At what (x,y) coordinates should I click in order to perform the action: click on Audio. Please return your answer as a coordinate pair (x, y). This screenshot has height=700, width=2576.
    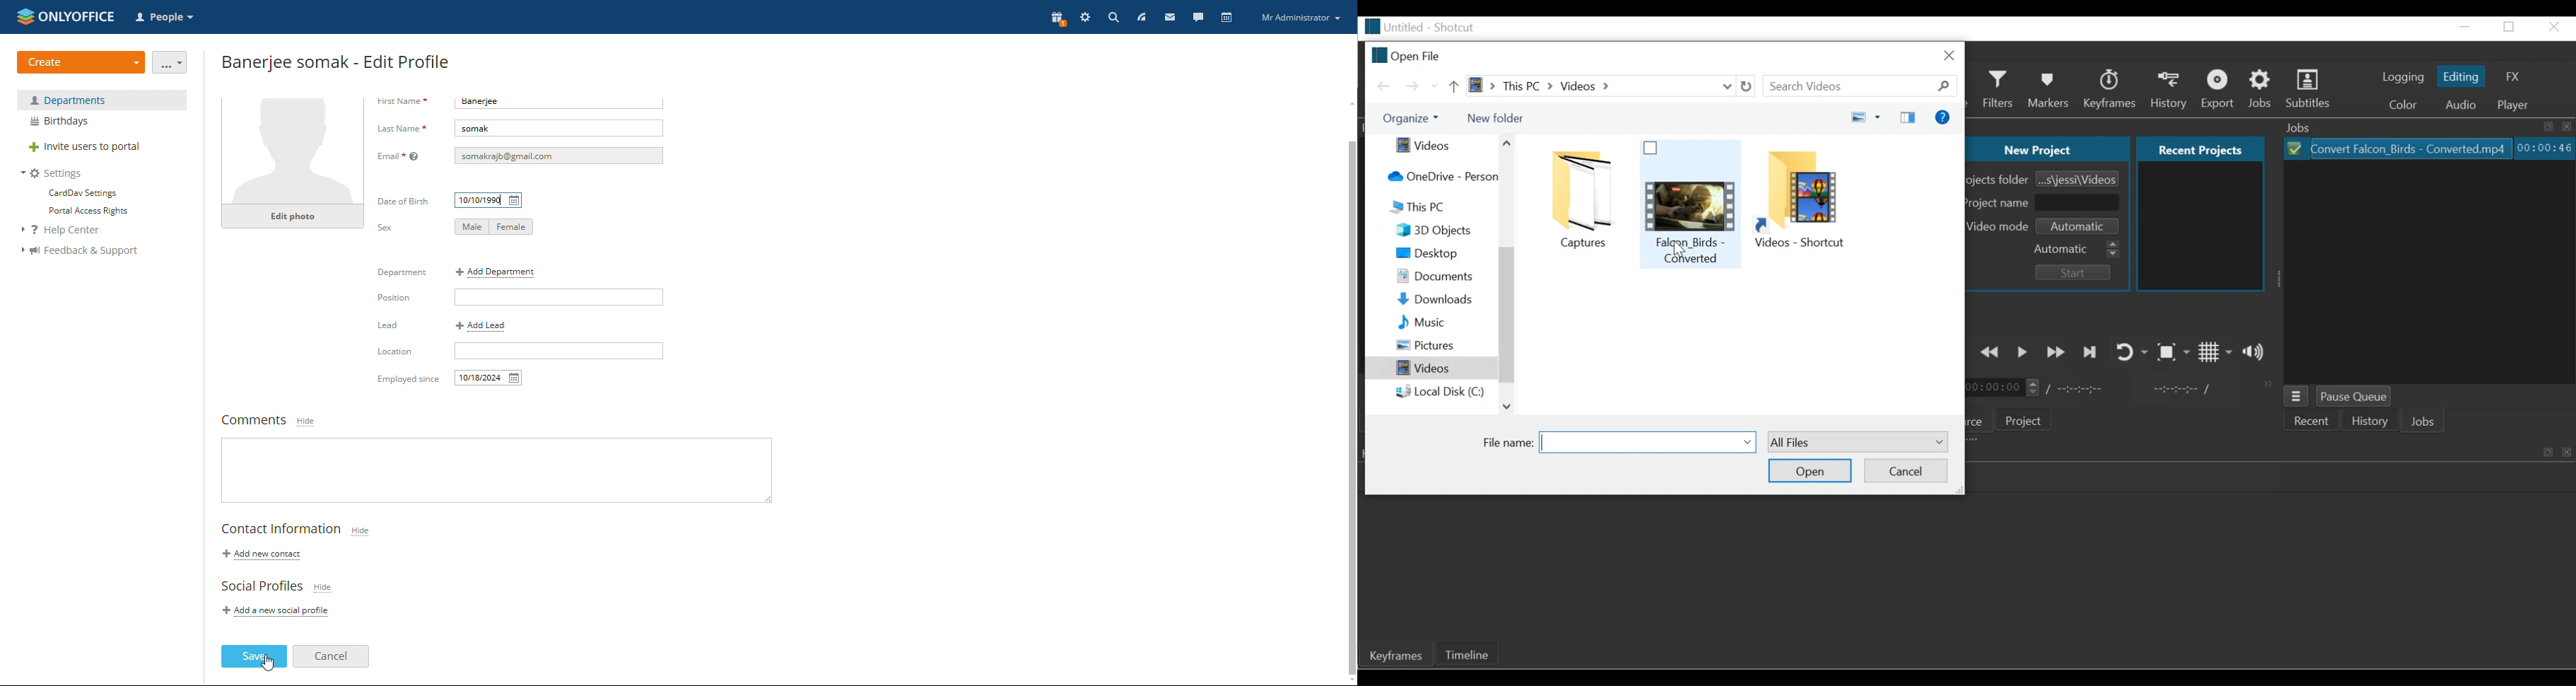
    Looking at the image, I should click on (2463, 105).